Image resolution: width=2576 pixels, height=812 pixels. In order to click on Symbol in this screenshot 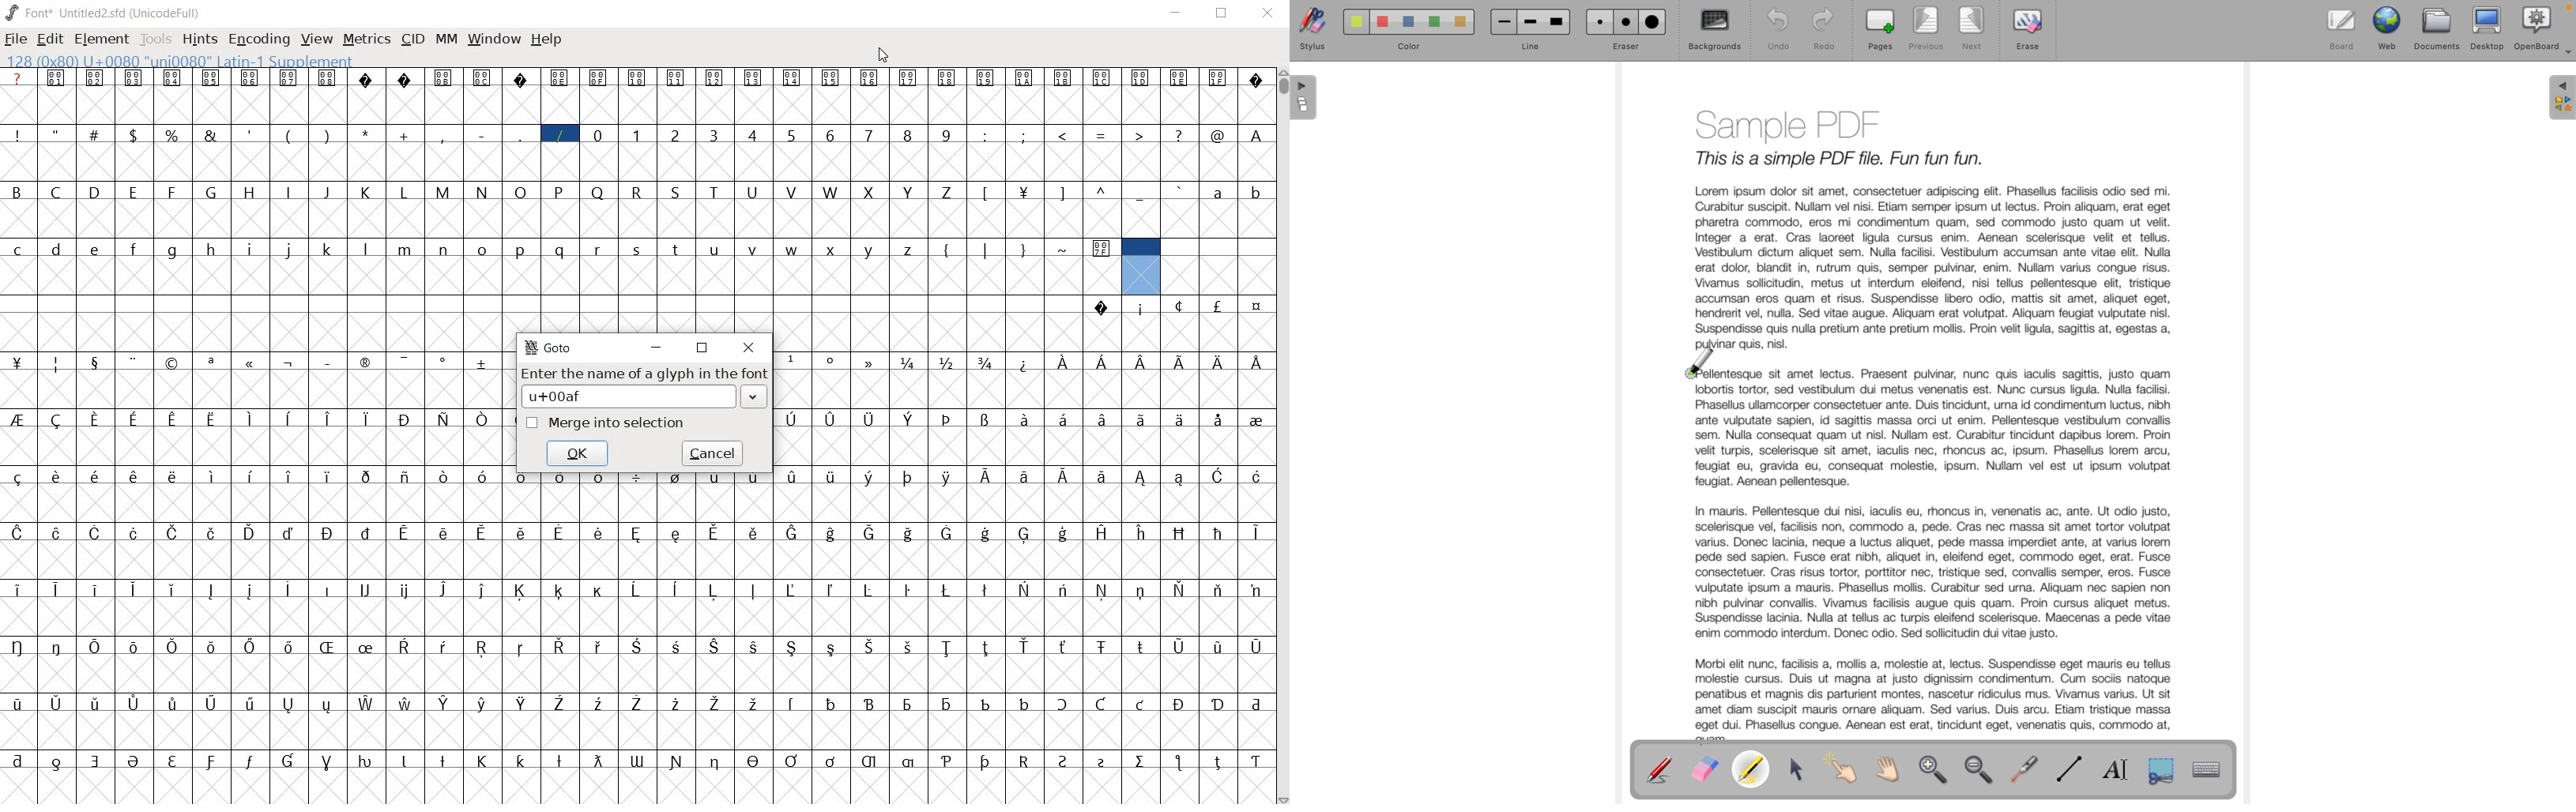, I will do `click(1103, 591)`.